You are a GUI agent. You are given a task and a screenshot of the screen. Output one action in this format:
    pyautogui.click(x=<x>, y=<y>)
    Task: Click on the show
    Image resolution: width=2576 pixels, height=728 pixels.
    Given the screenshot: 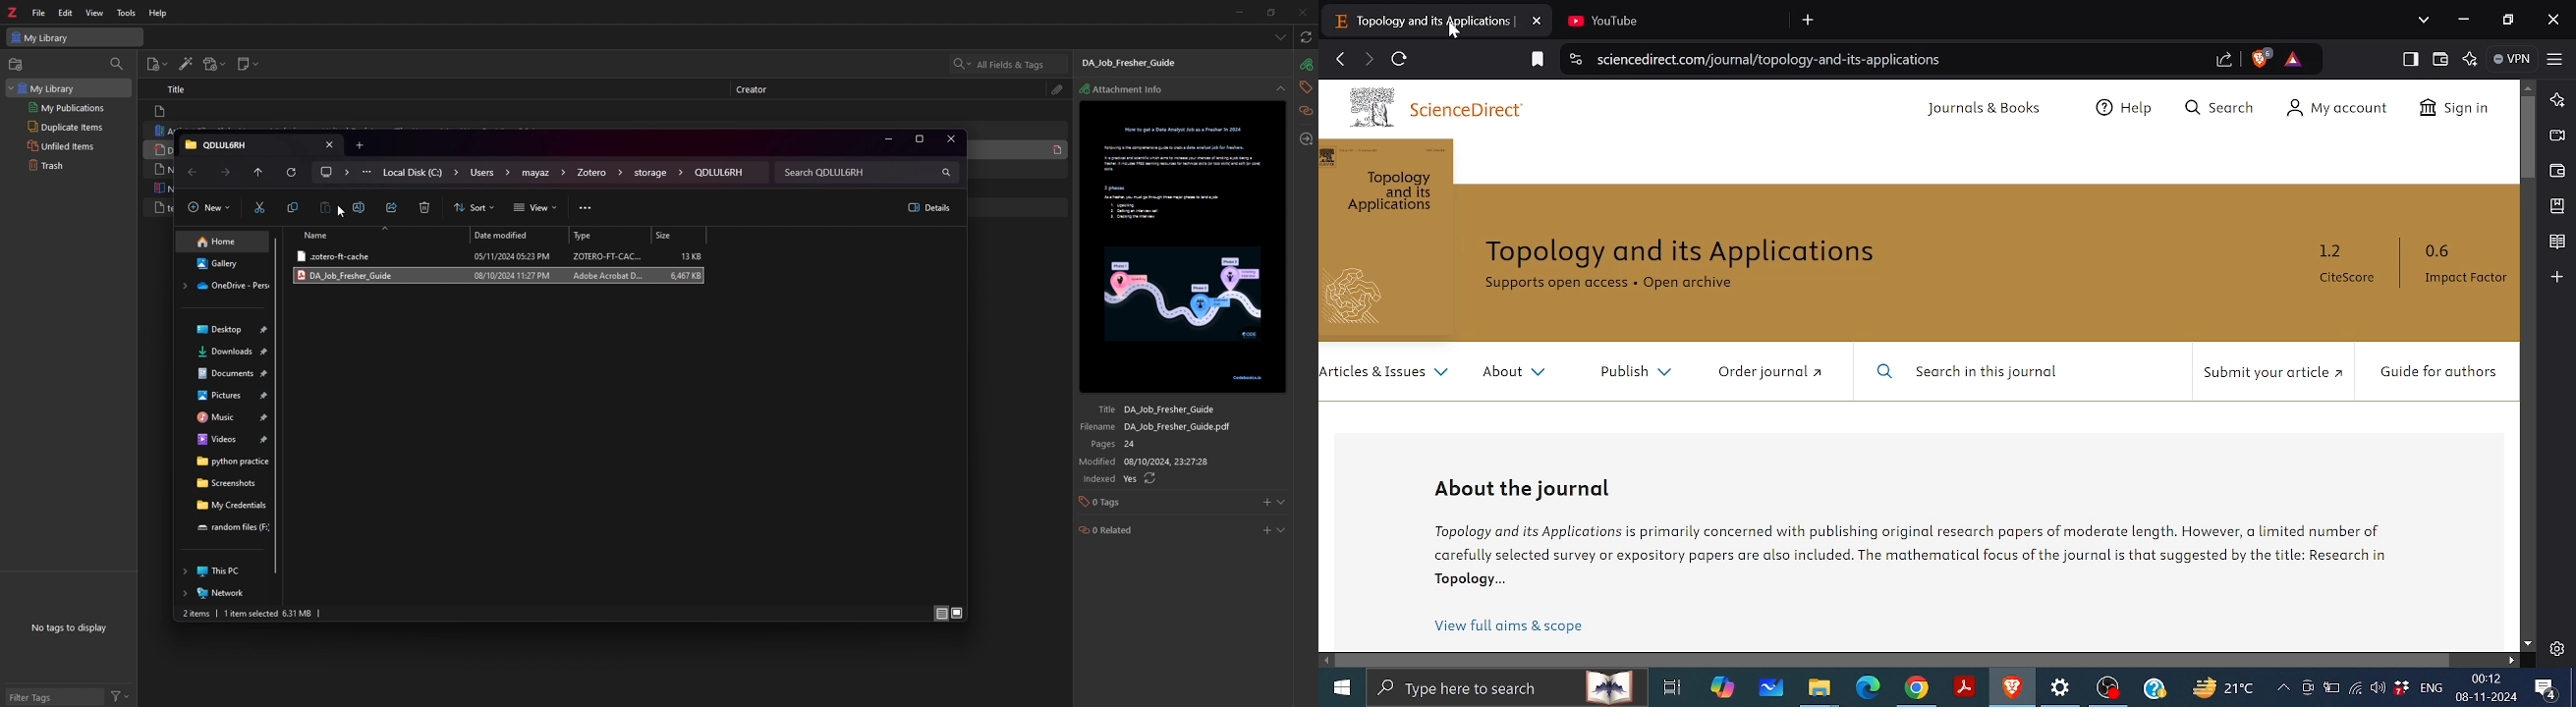 What is the action you would take?
    pyautogui.click(x=1282, y=530)
    